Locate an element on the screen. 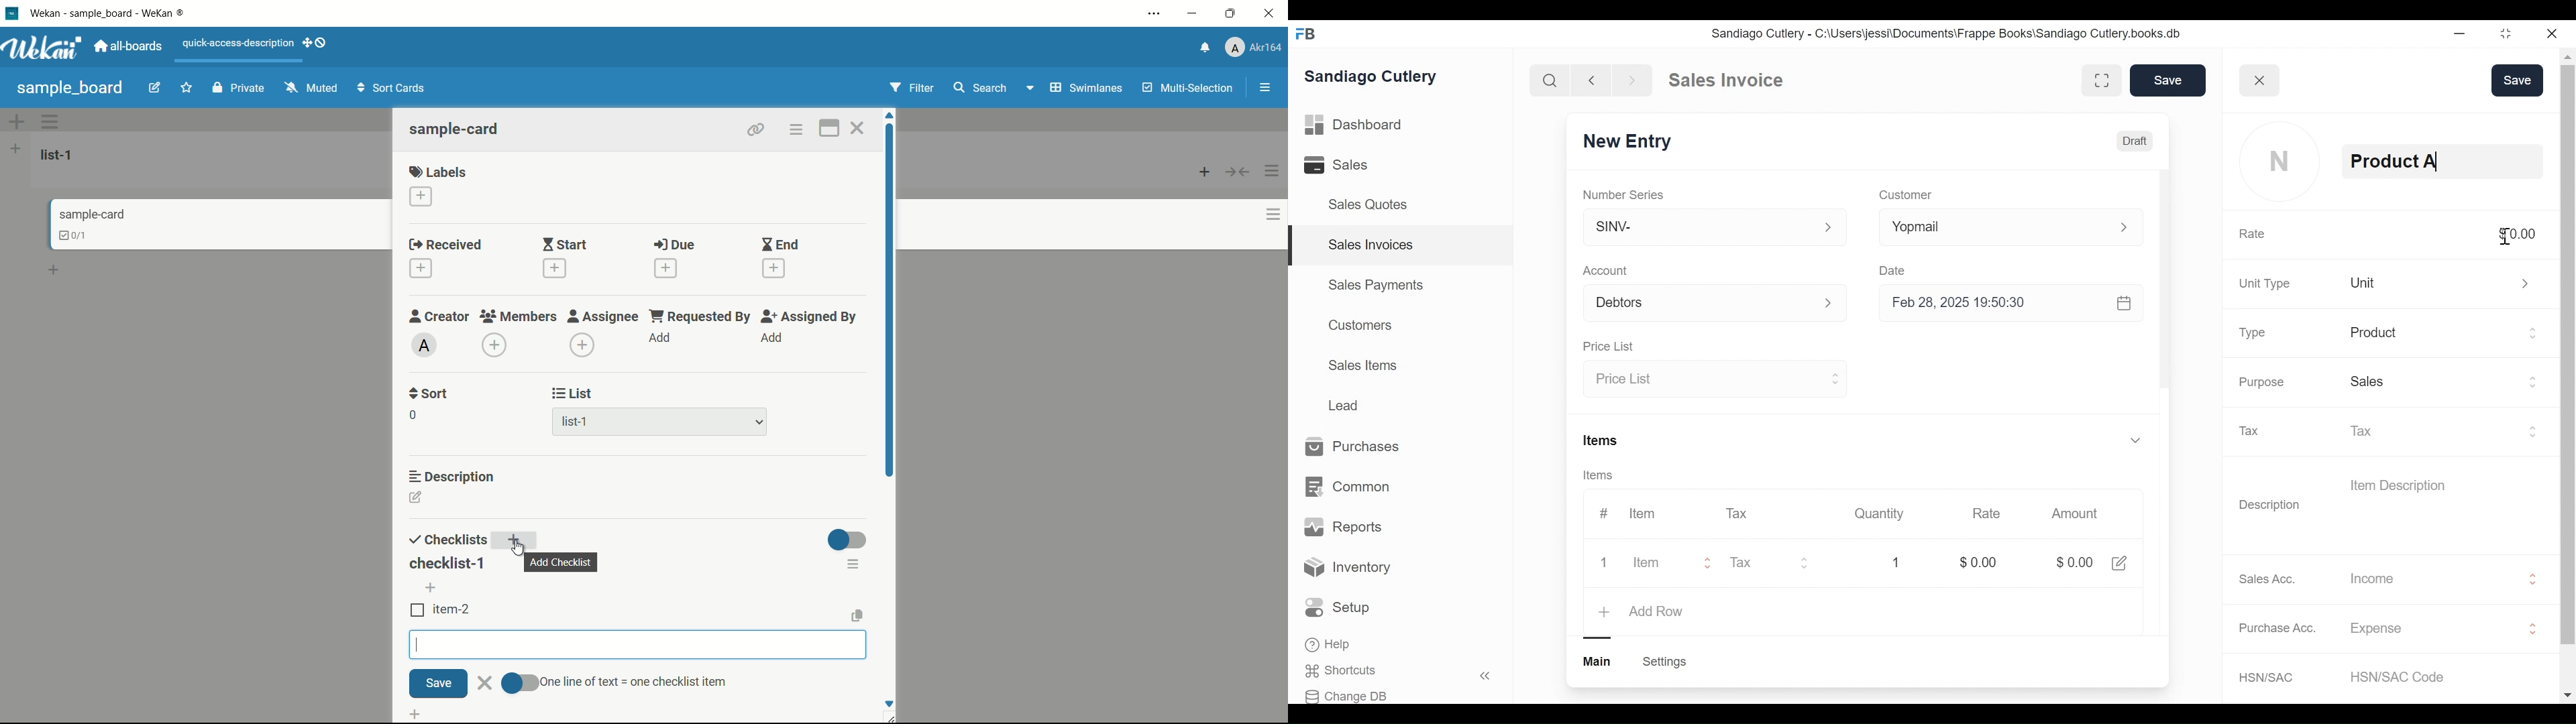 This screenshot has width=2576, height=728. swimlane actions is located at coordinates (51, 121).